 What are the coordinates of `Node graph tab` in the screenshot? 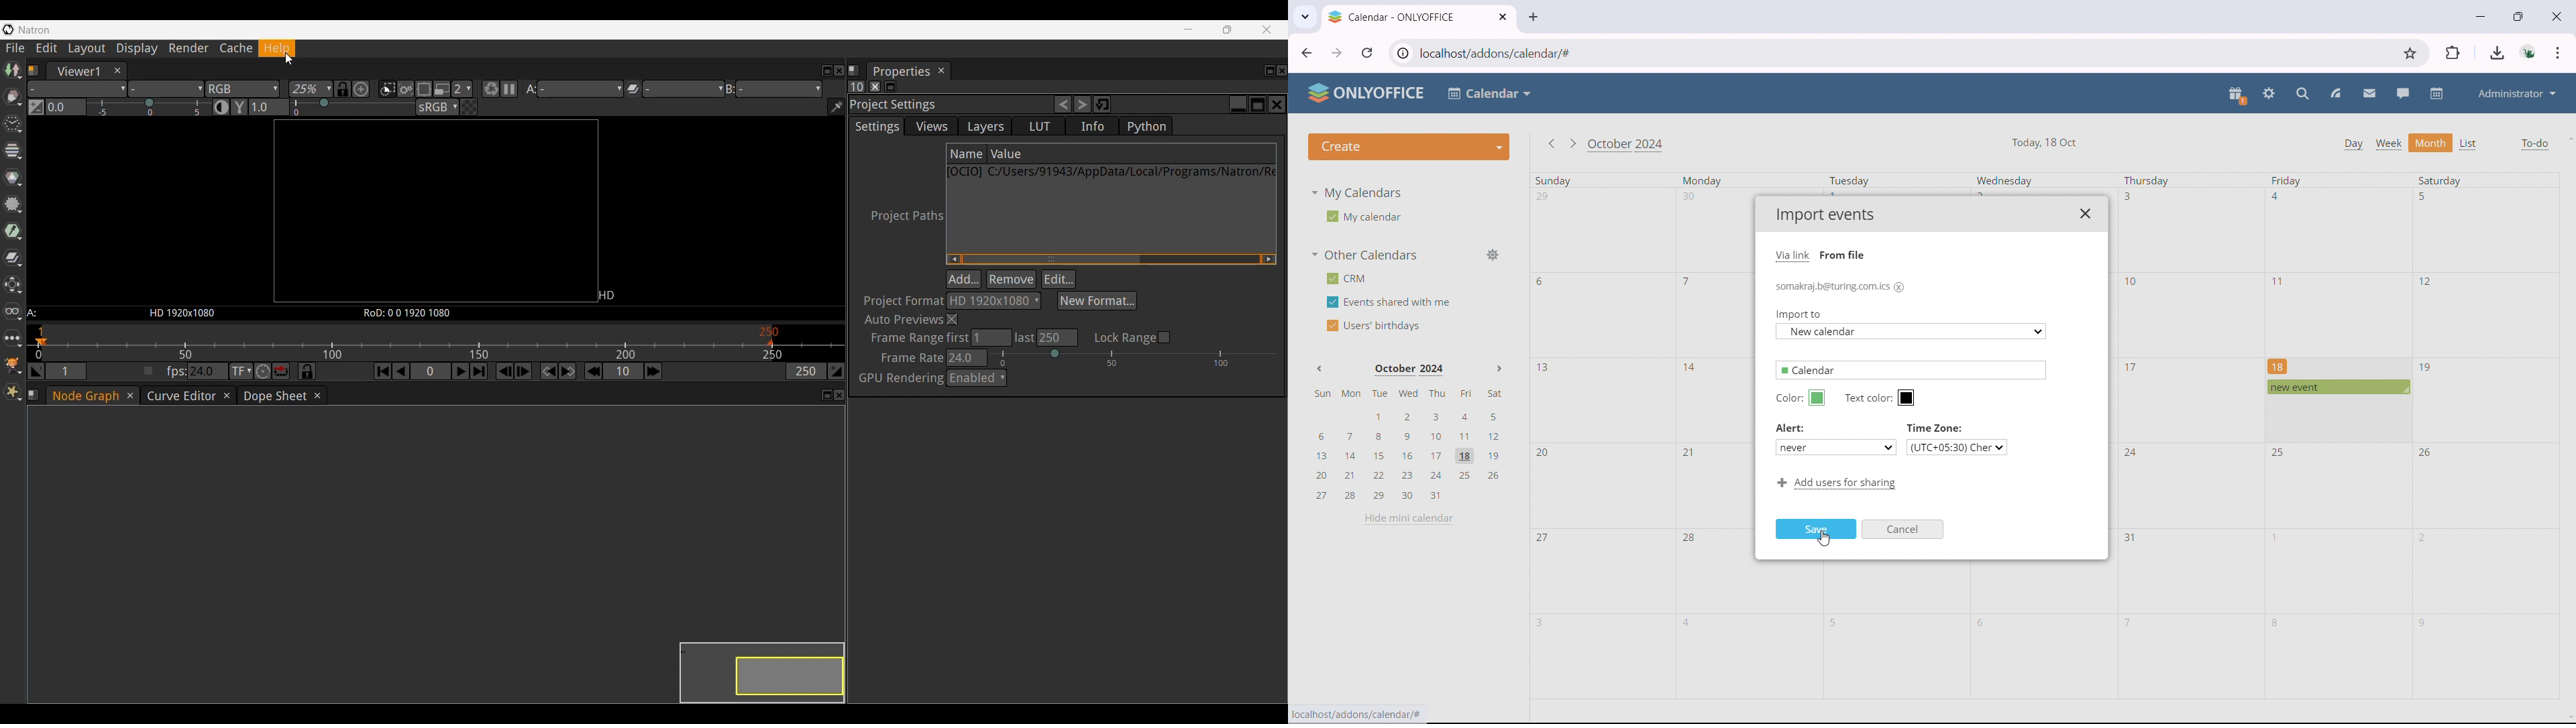 It's located at (83, 395).